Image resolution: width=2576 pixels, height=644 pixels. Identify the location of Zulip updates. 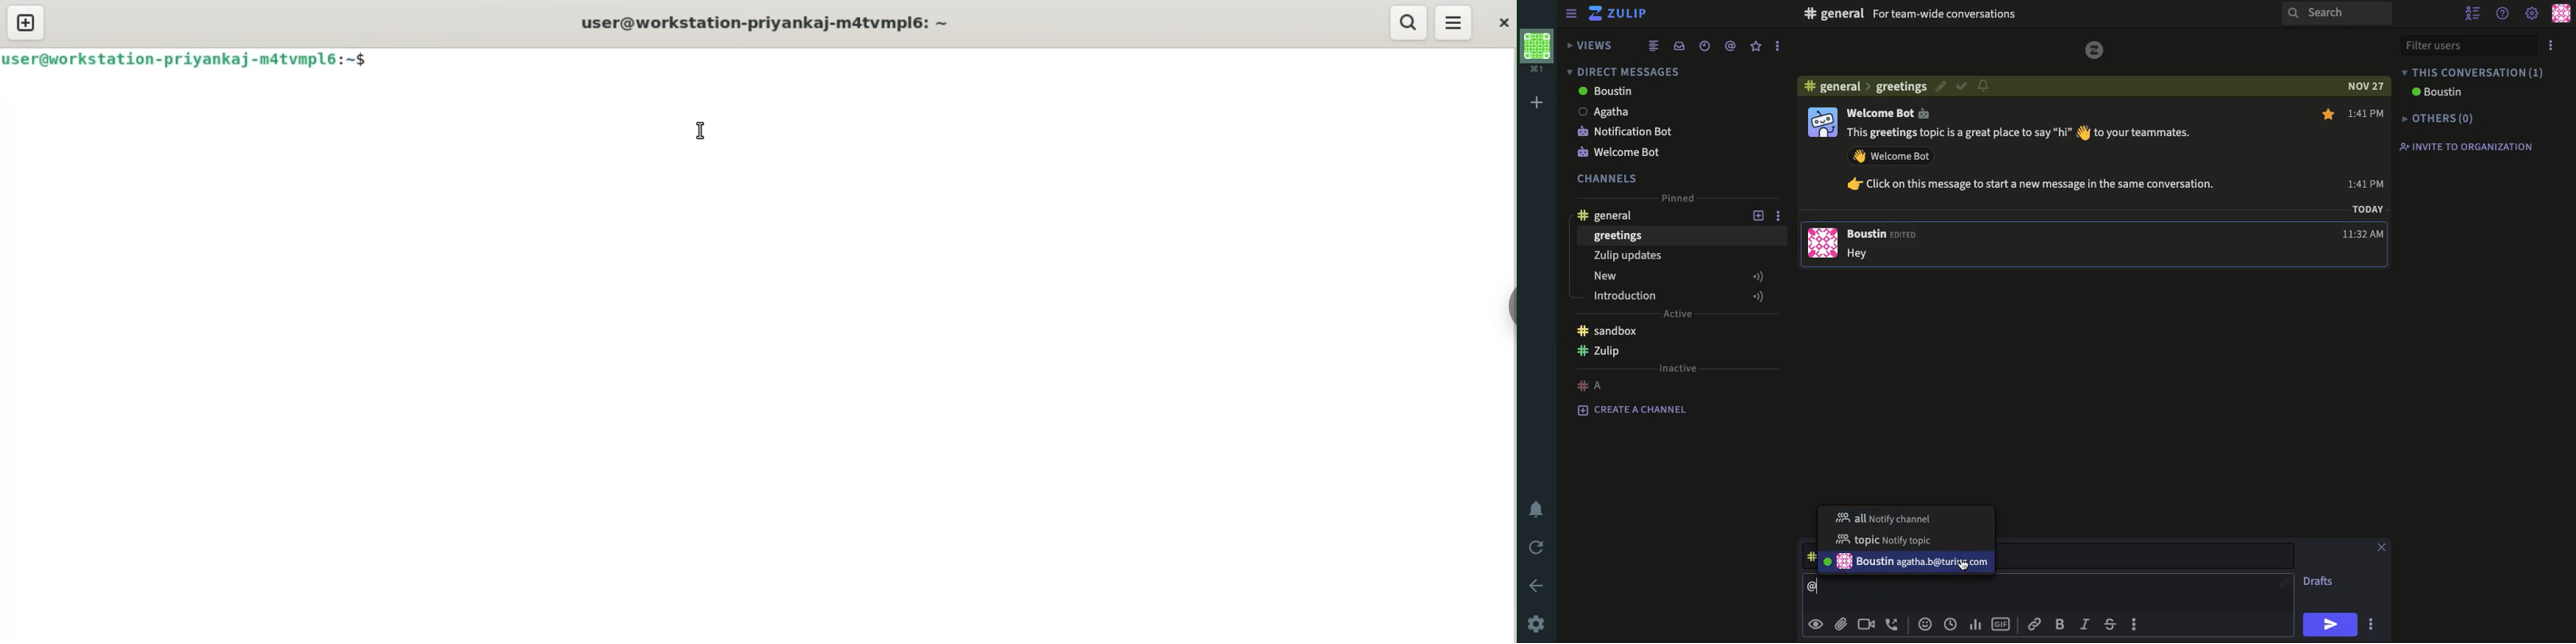
(1626, 255).